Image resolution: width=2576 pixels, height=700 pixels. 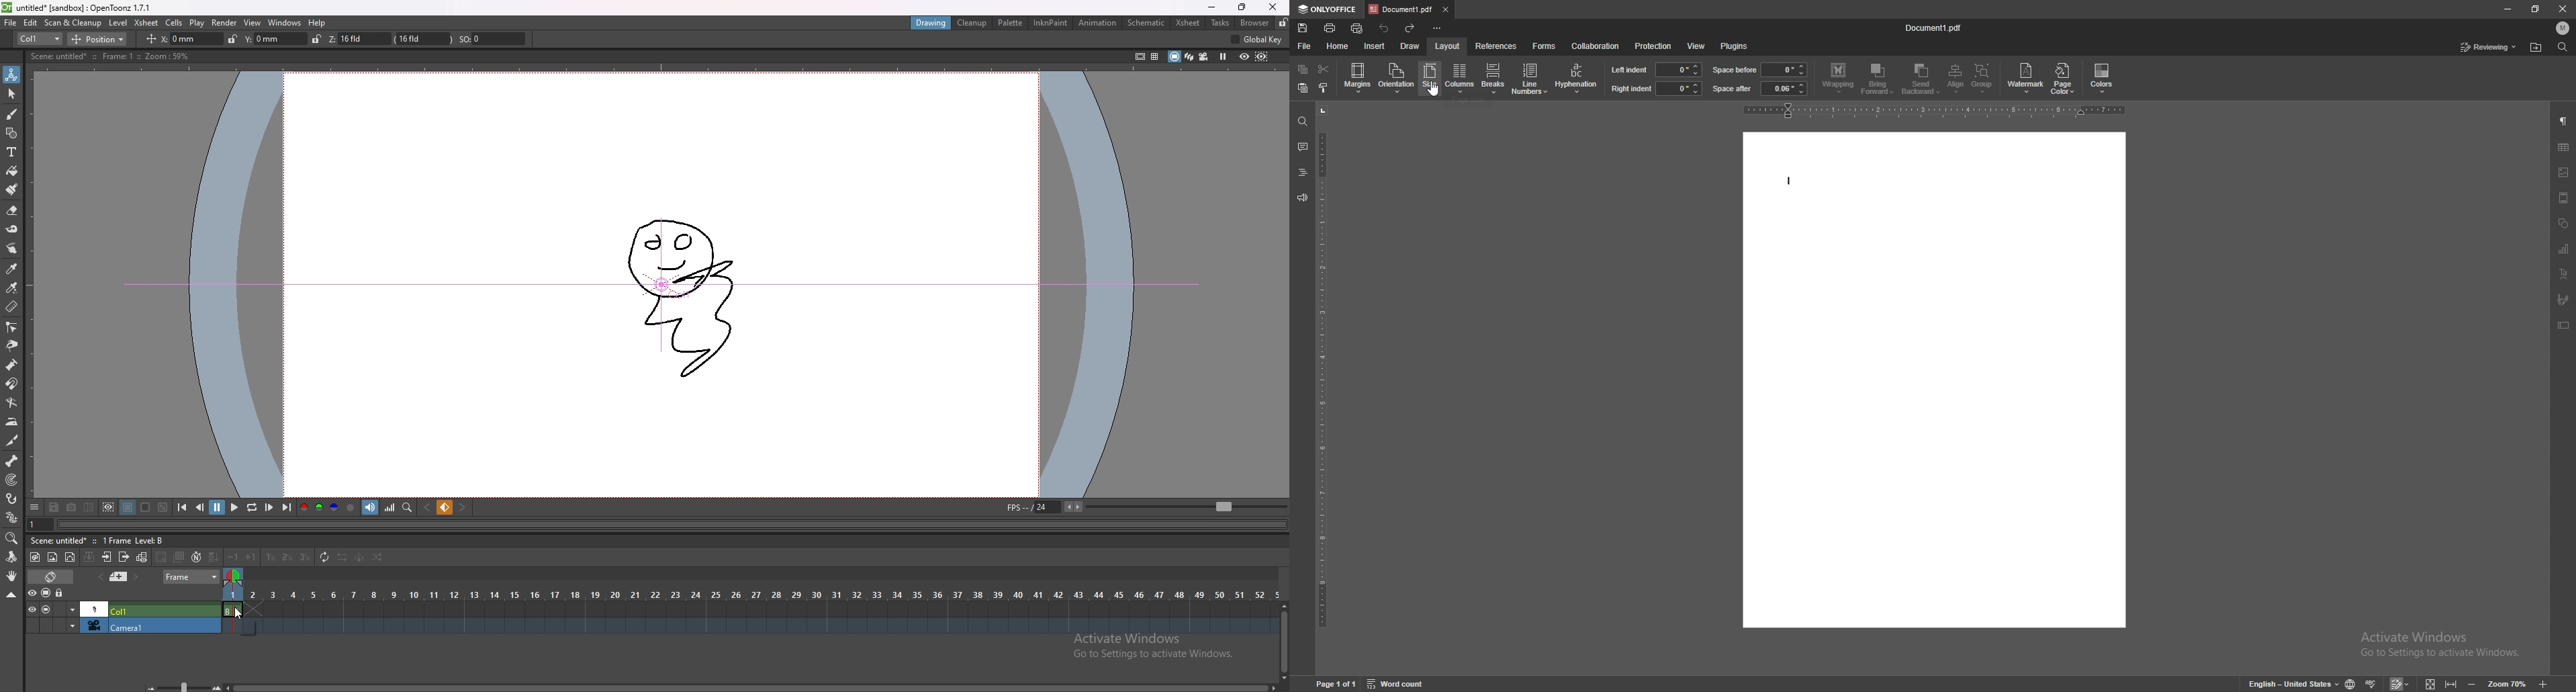 What do you see at coordinates (1678, 88) in the screenshot?
I see `input right indent` at bounding box center [1678, 88].